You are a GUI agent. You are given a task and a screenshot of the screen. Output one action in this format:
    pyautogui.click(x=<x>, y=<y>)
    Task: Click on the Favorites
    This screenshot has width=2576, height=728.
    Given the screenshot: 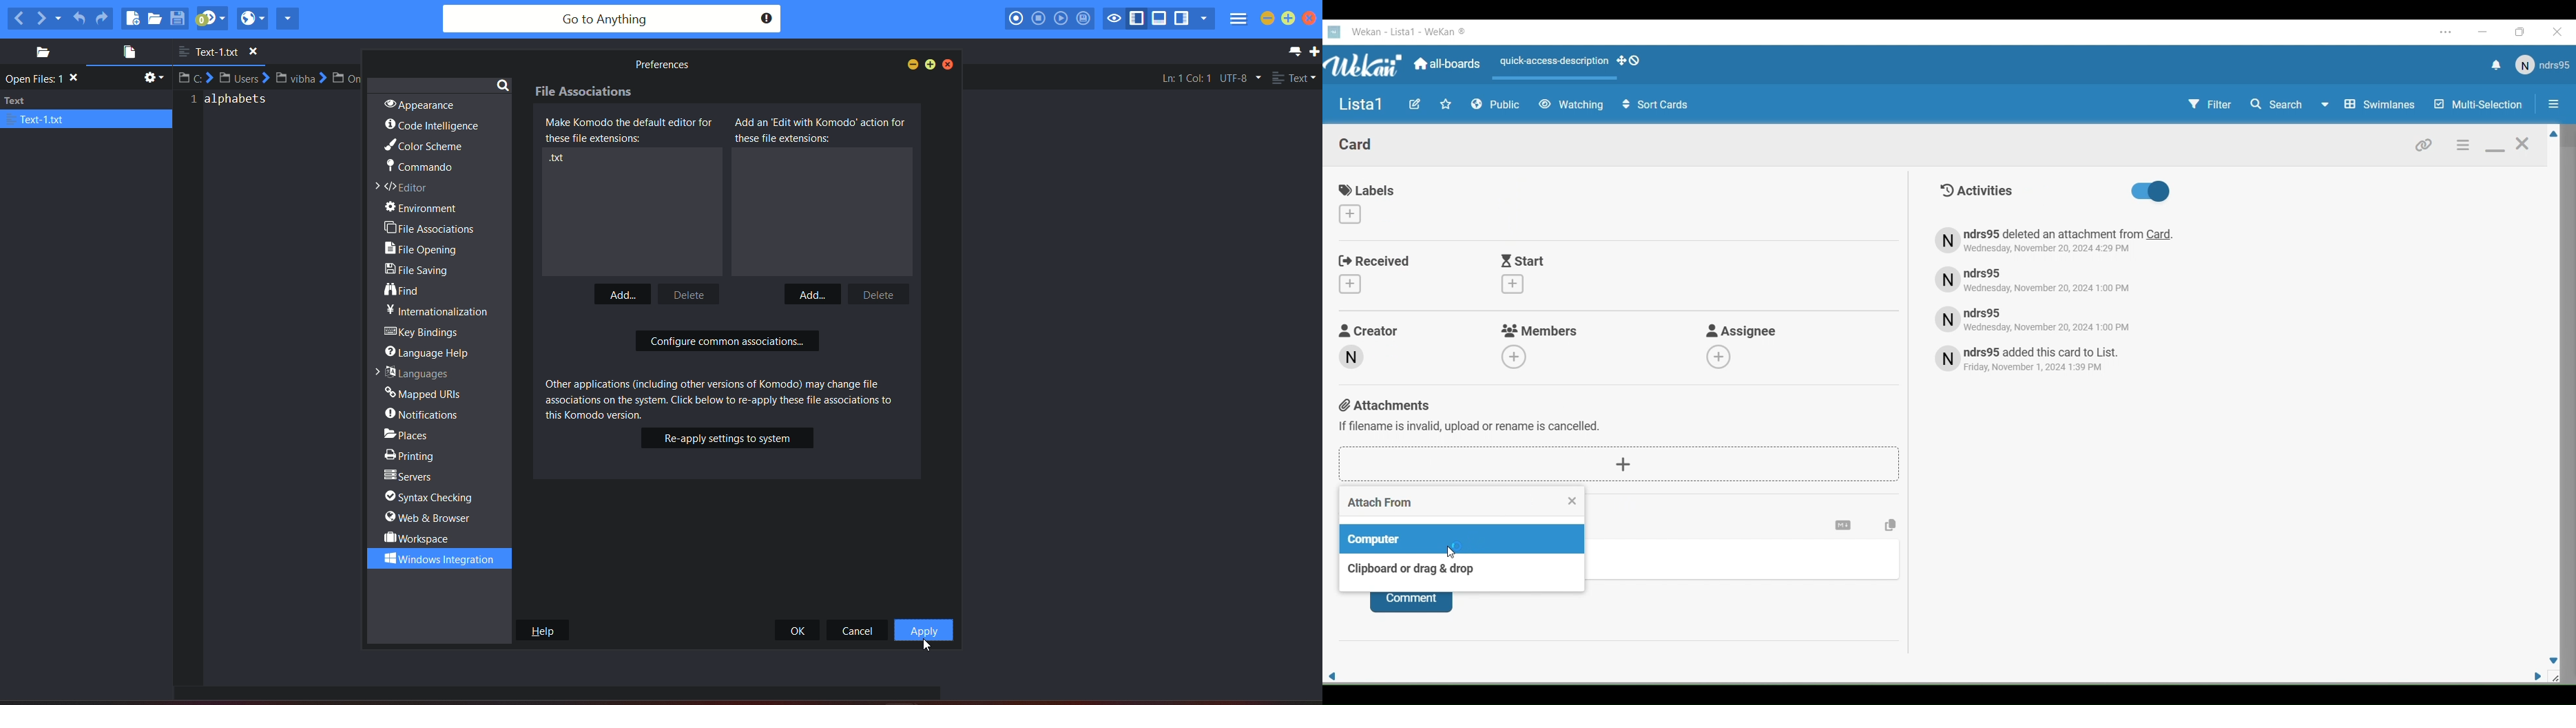 What is the action you would take?
    pyautogui.click(x=1446, y=104)
    